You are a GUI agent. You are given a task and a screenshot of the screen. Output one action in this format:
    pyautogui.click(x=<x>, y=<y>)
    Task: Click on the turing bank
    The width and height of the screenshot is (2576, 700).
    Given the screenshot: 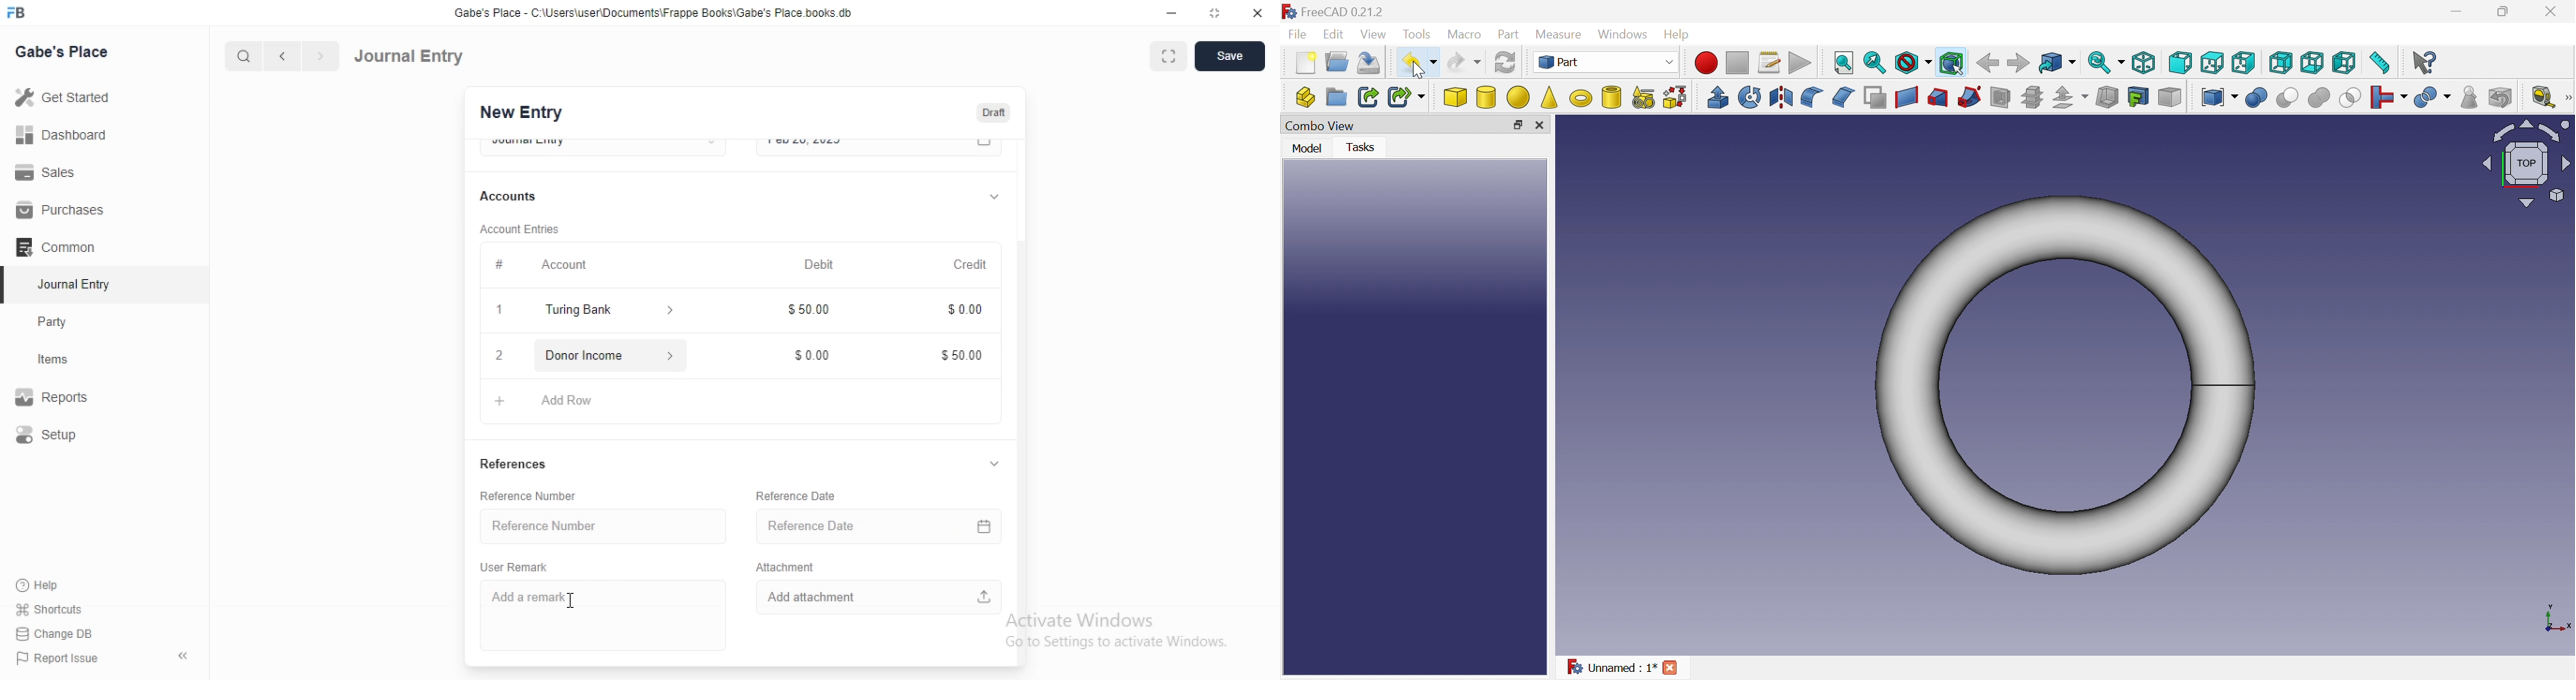 What is the action you would take?
    pyautogui.click(x=605, y=312)
    